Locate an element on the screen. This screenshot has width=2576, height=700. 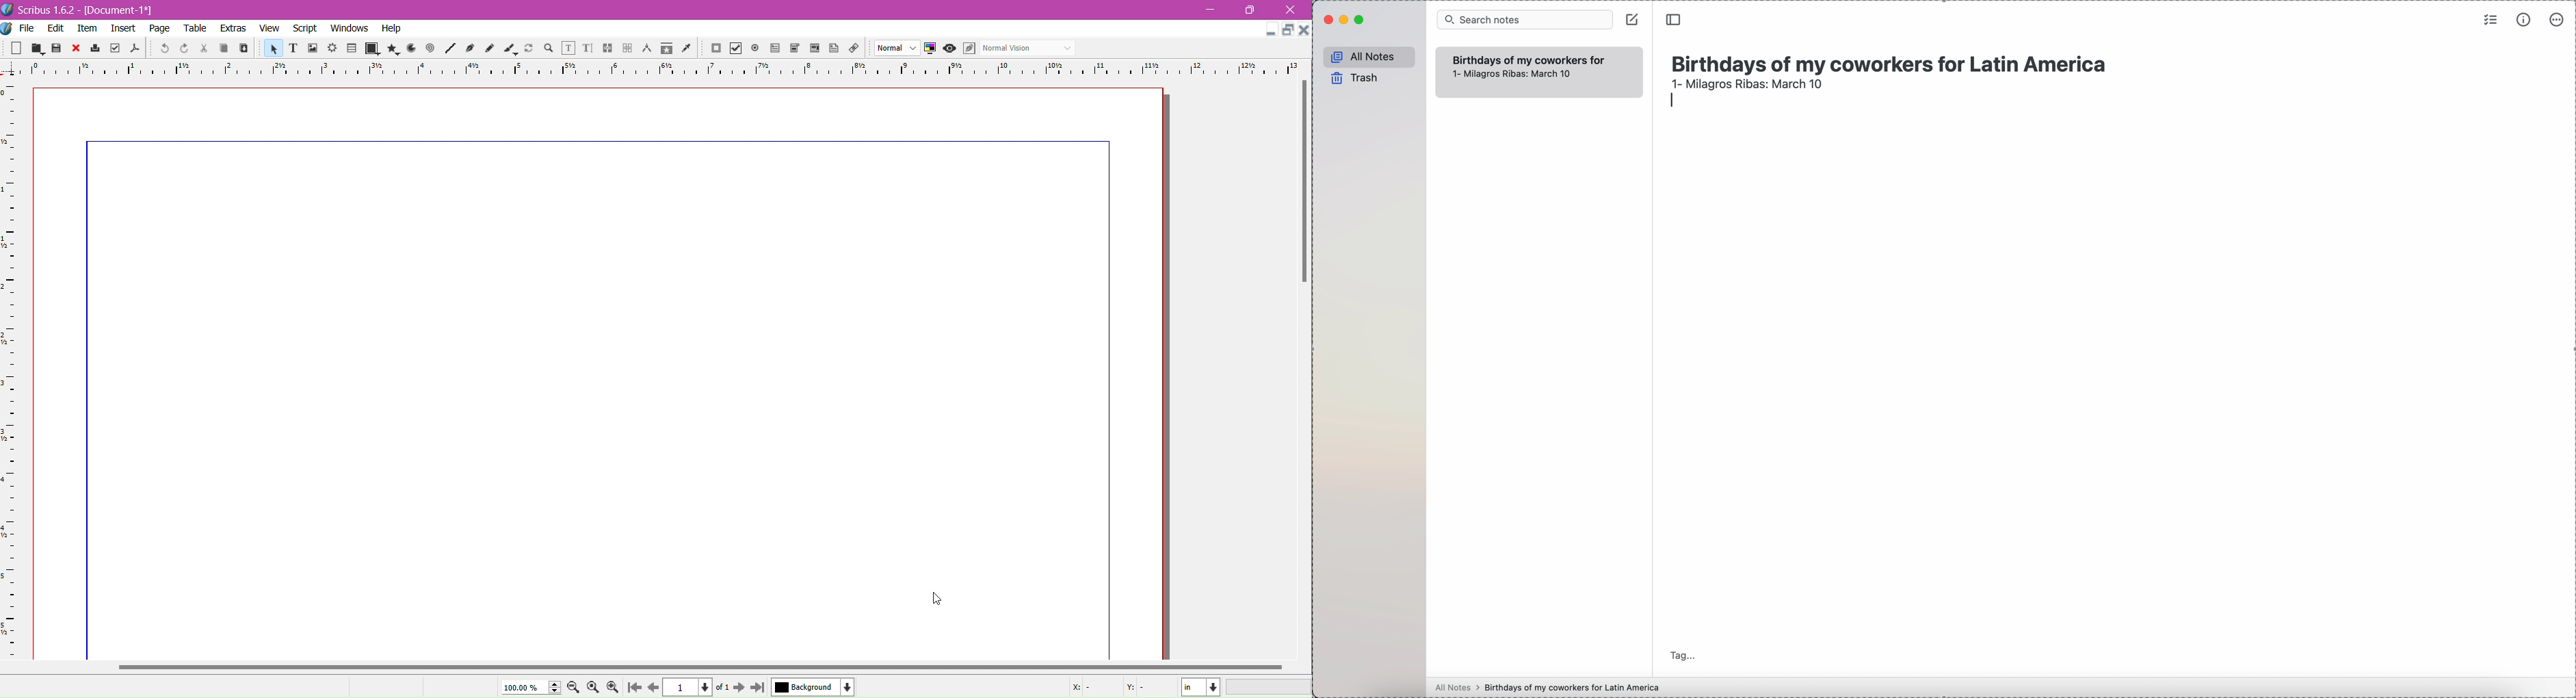
unlink text frames is located at coordinates (627, 49).